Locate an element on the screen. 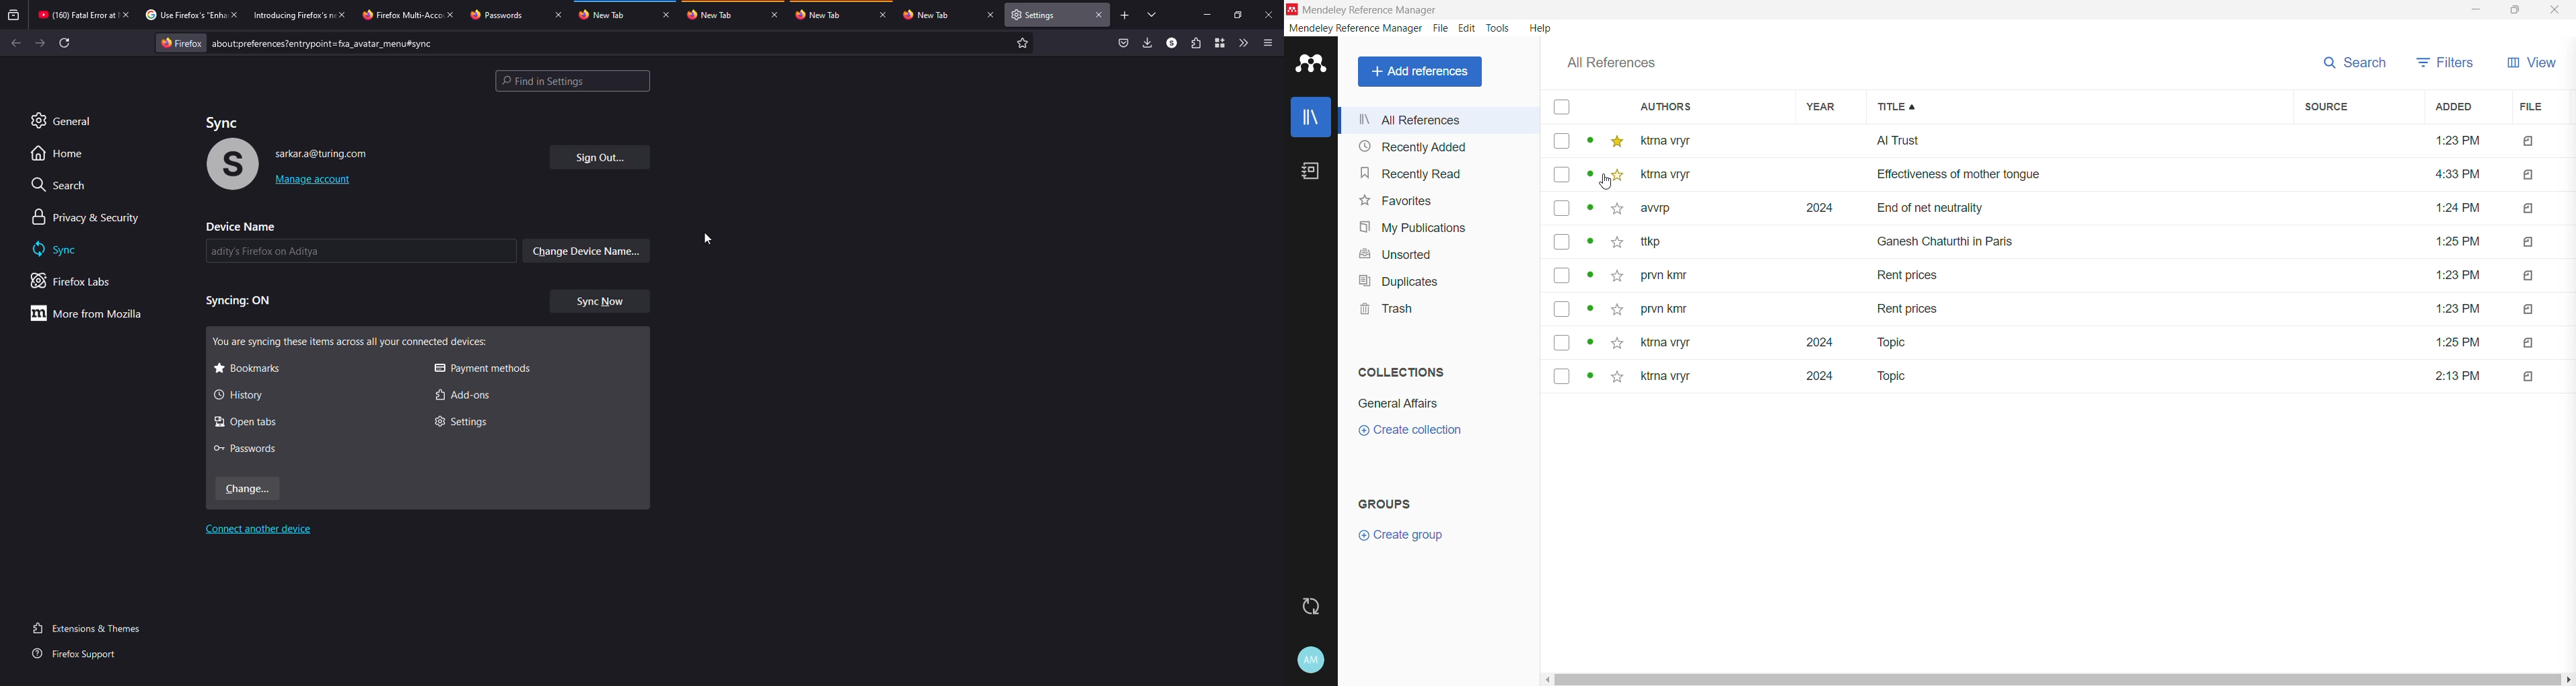 The width and height of the screenshot is (2576, 700). Year is located at coordinates (1825, 106).